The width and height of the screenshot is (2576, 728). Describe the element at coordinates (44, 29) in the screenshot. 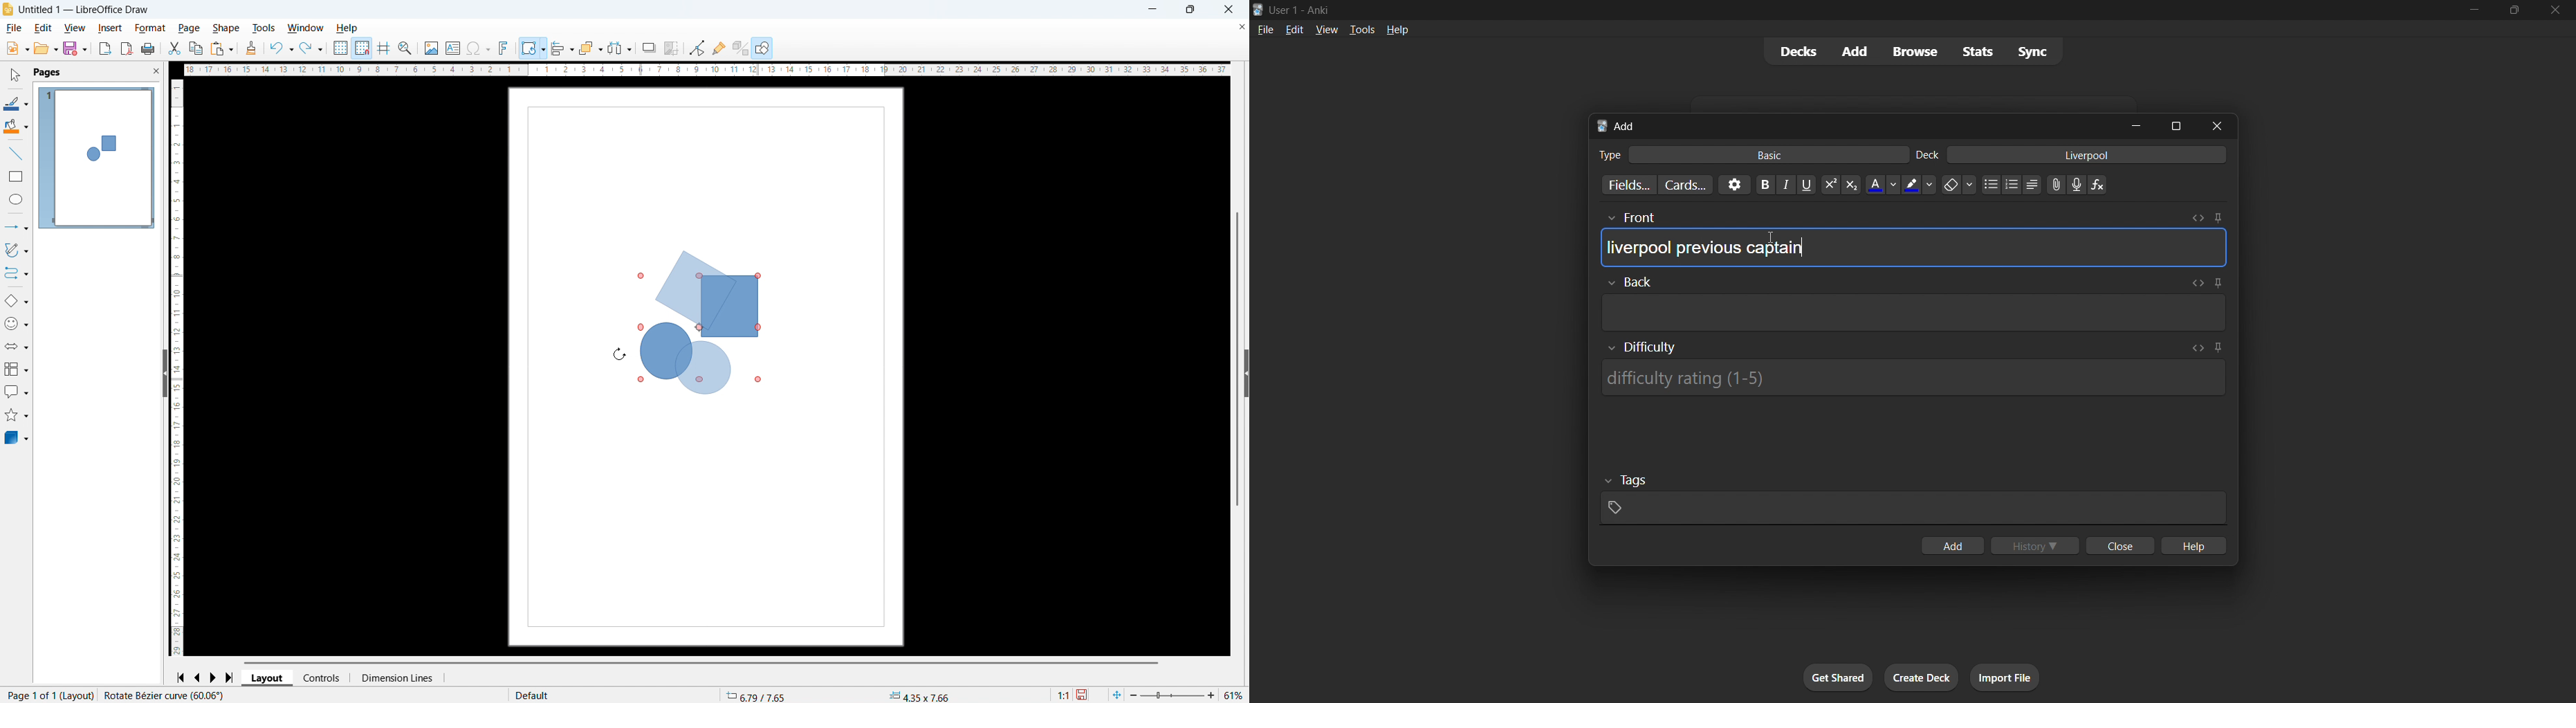

I see `Edit ` at that location.